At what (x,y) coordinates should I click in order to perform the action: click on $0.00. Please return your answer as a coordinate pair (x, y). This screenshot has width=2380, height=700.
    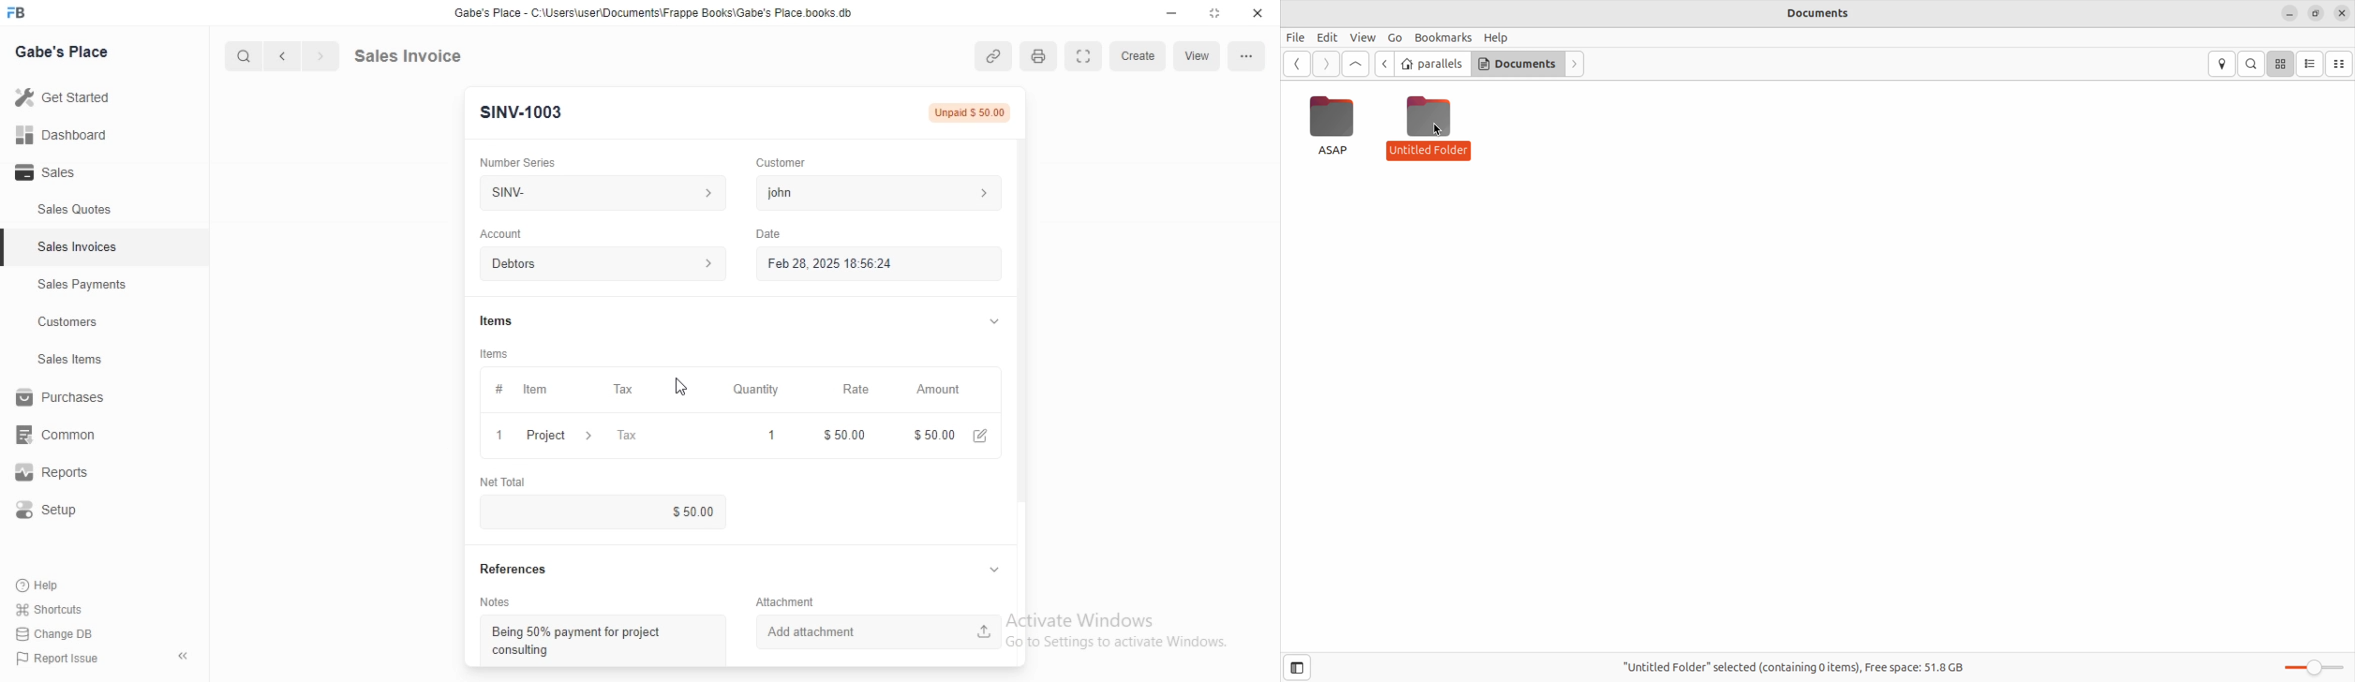
    Looking at the image, I should click on (670, 512).